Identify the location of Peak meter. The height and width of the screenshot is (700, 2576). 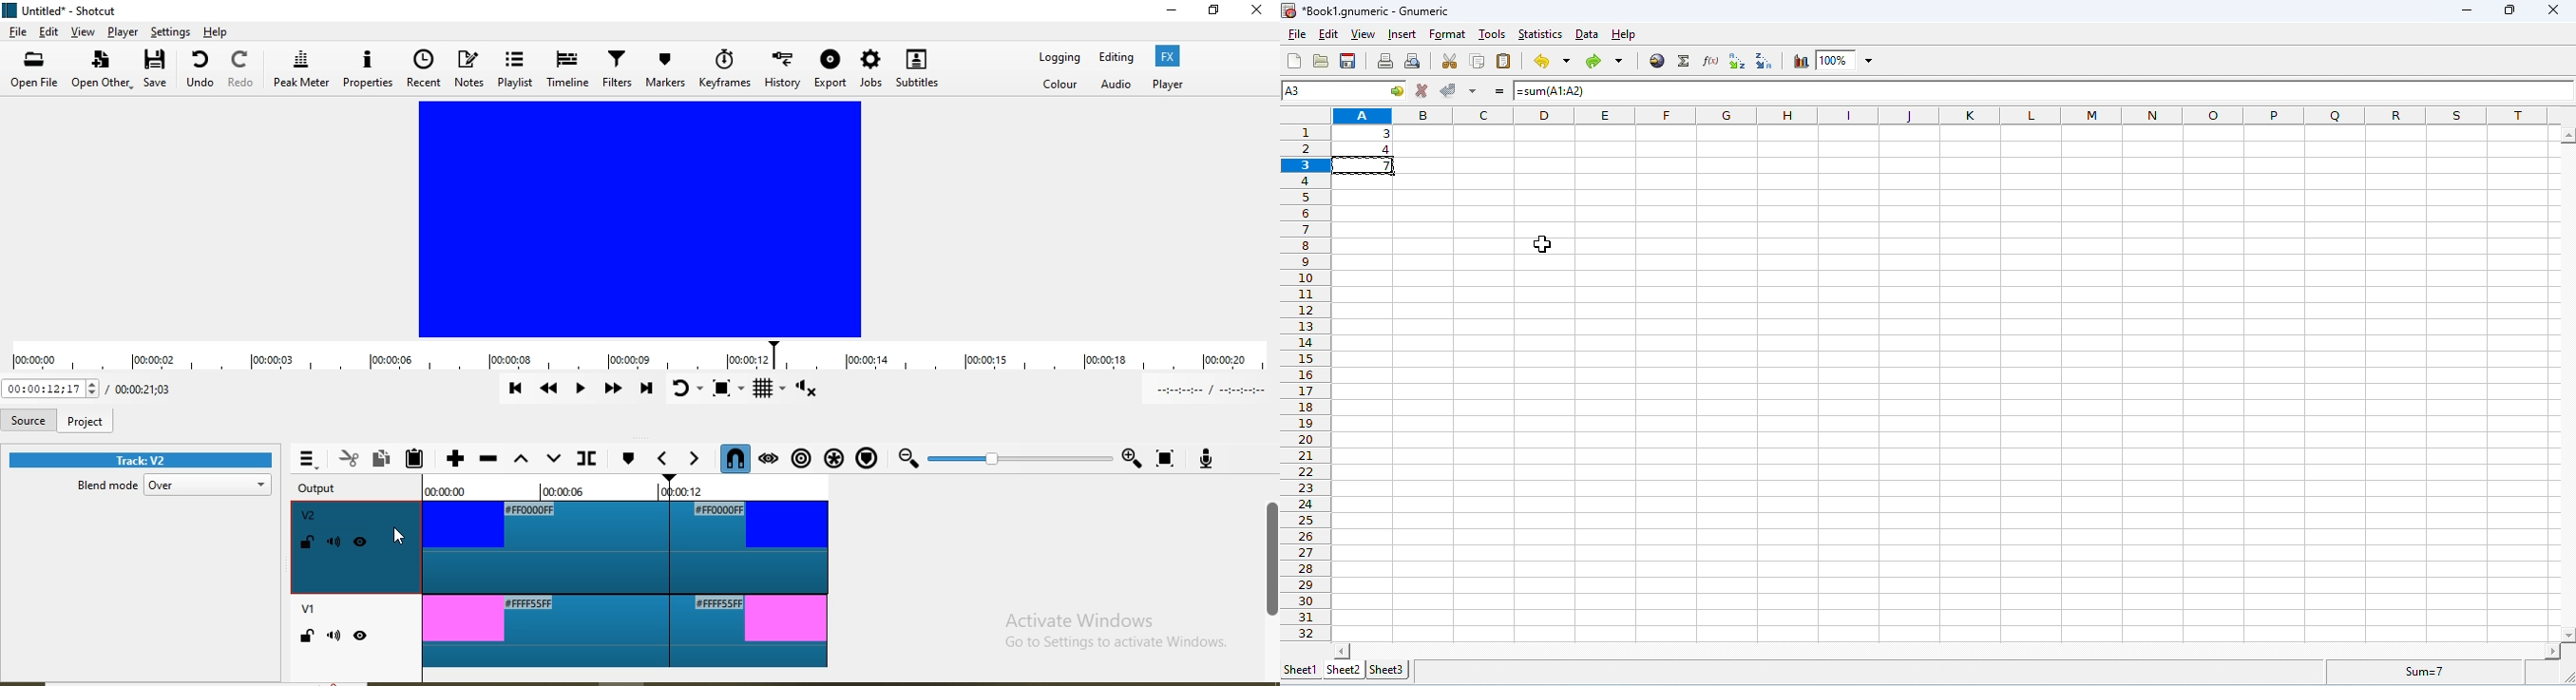
(301, 73).